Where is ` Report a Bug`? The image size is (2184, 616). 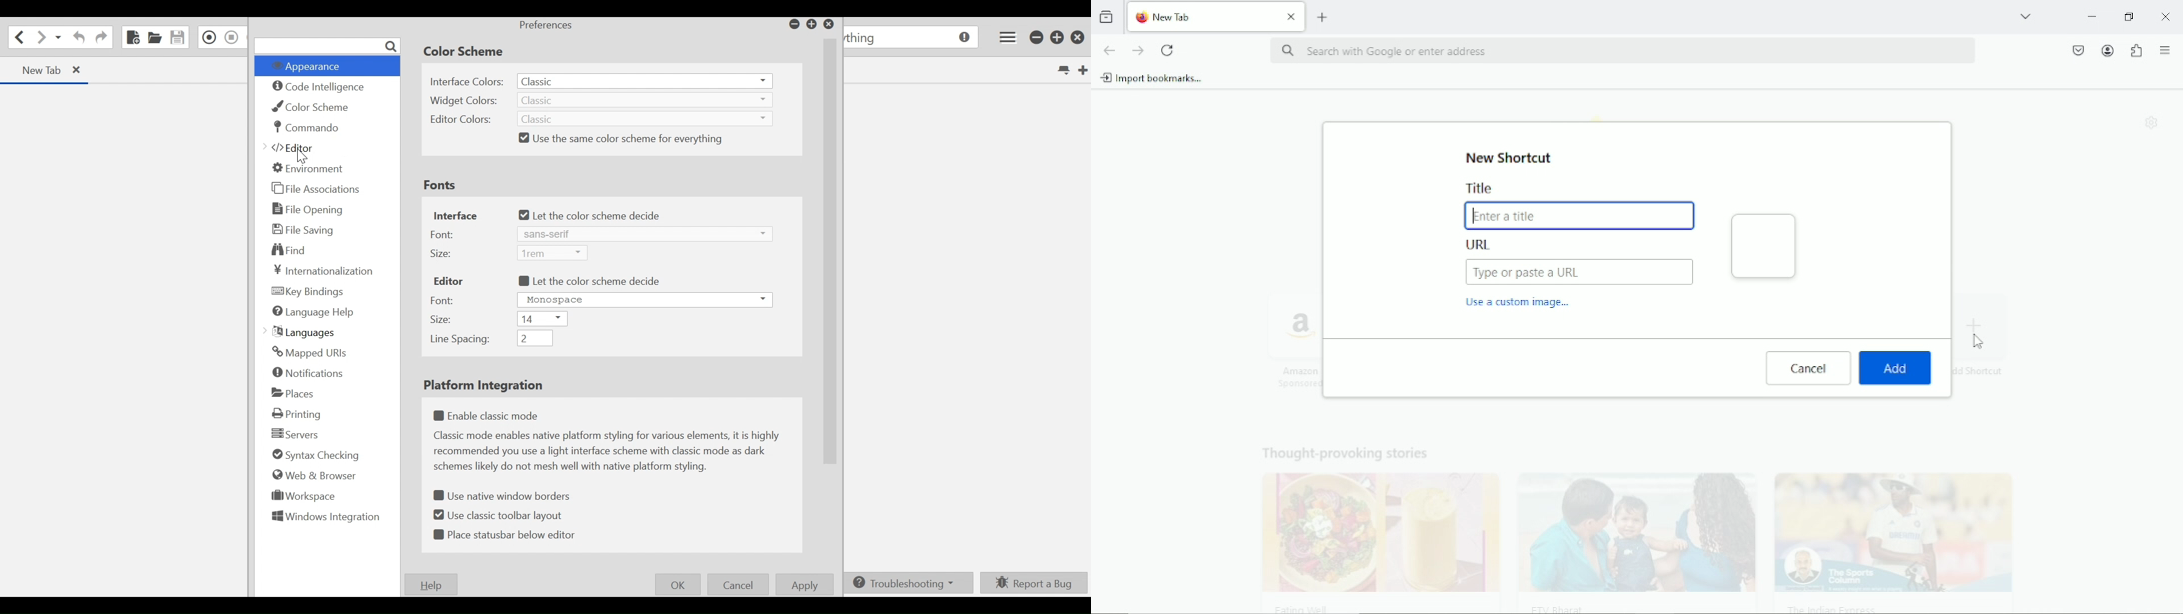  Report a Bug is located at coordinates (1034, 583).